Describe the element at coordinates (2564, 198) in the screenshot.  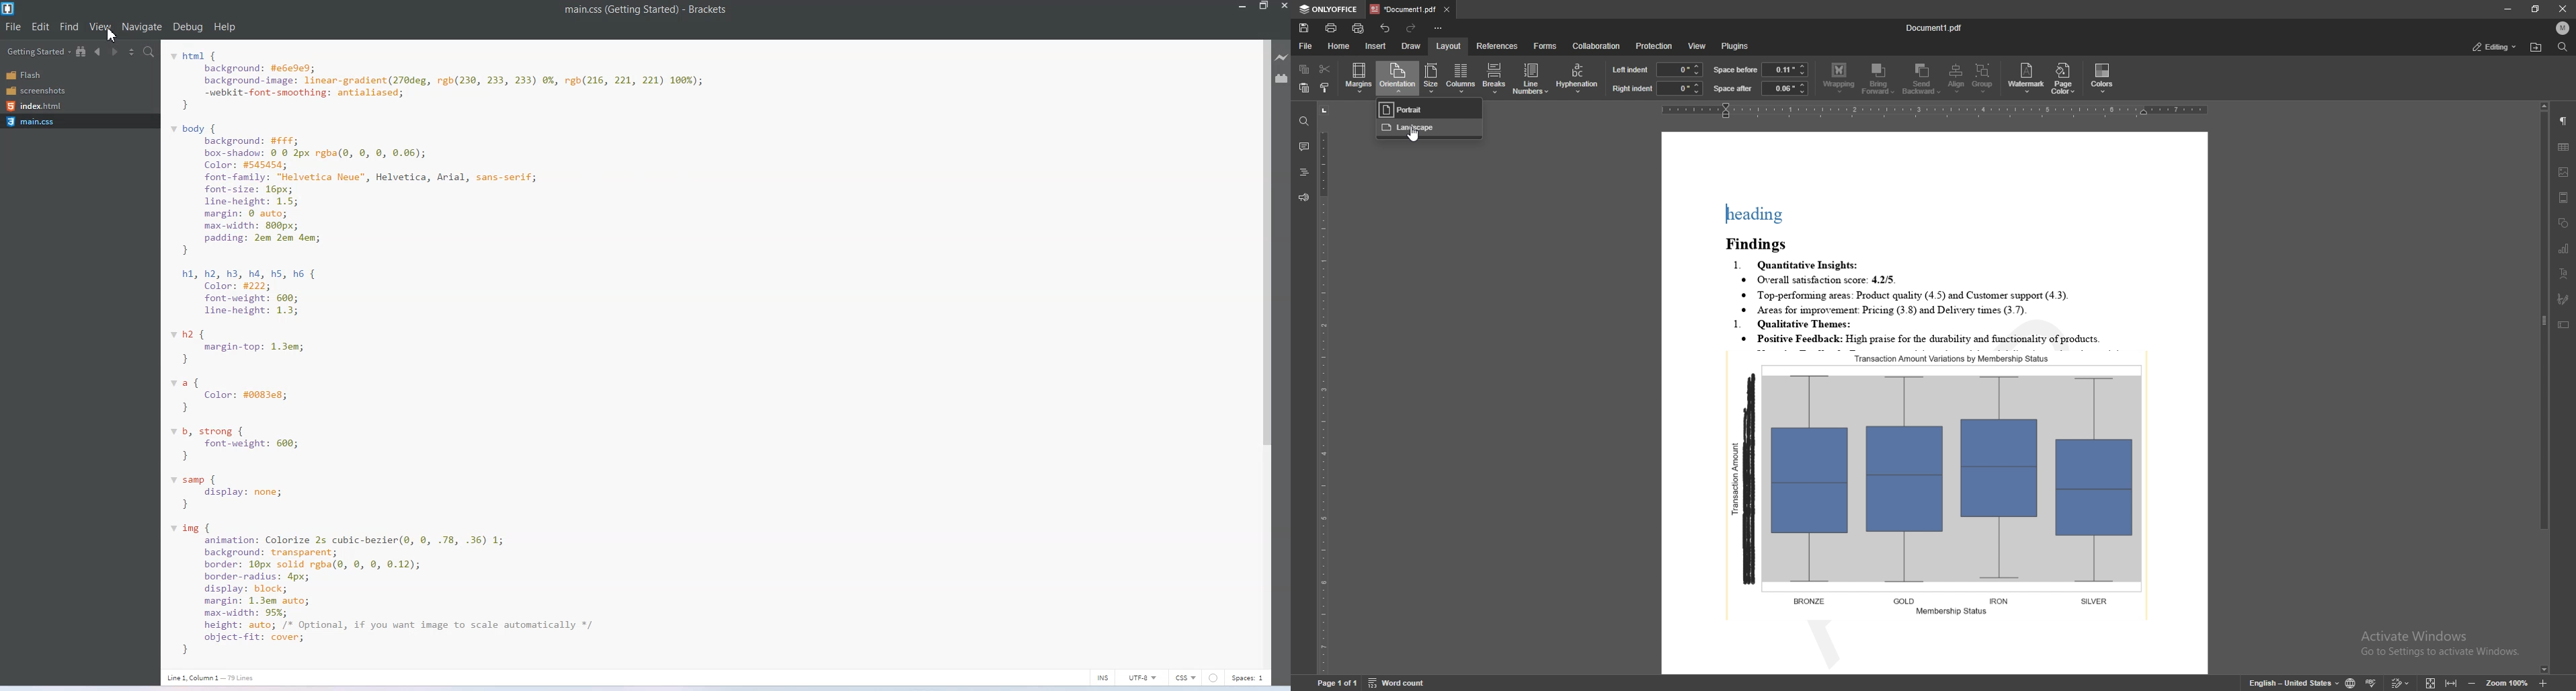
I see `header and footer` at that location.